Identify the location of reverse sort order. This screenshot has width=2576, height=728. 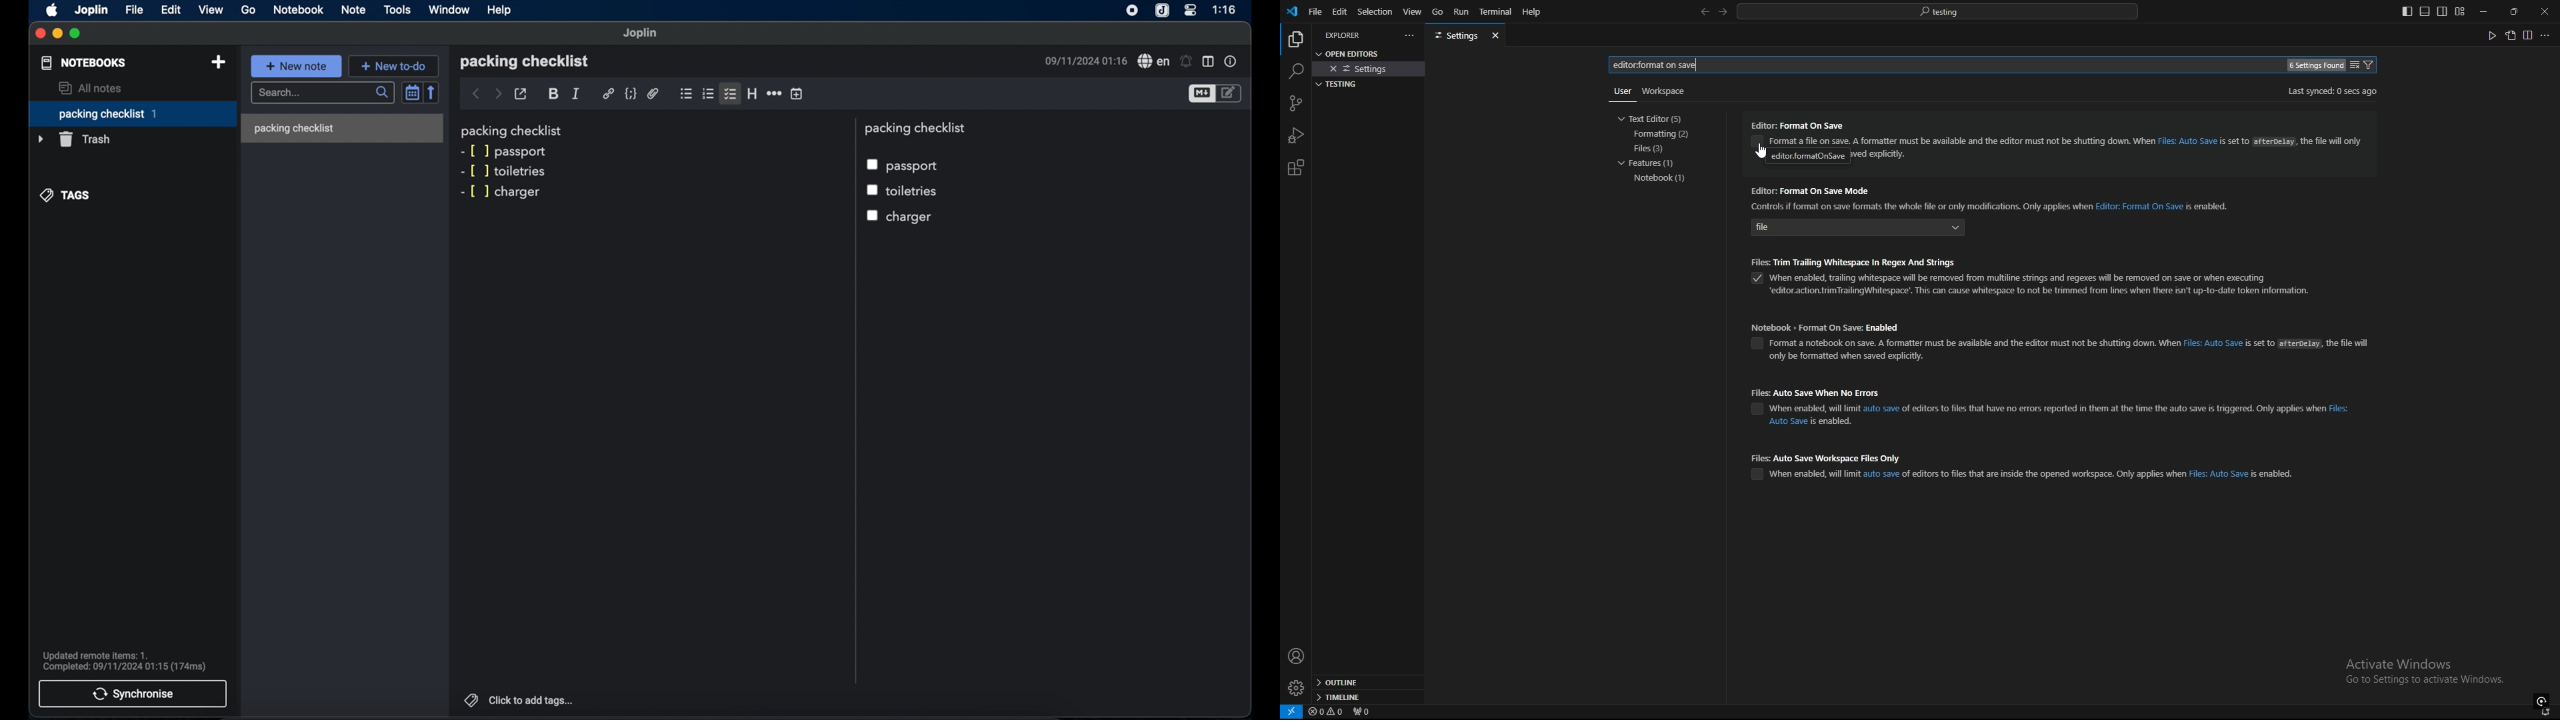
(432, 92).